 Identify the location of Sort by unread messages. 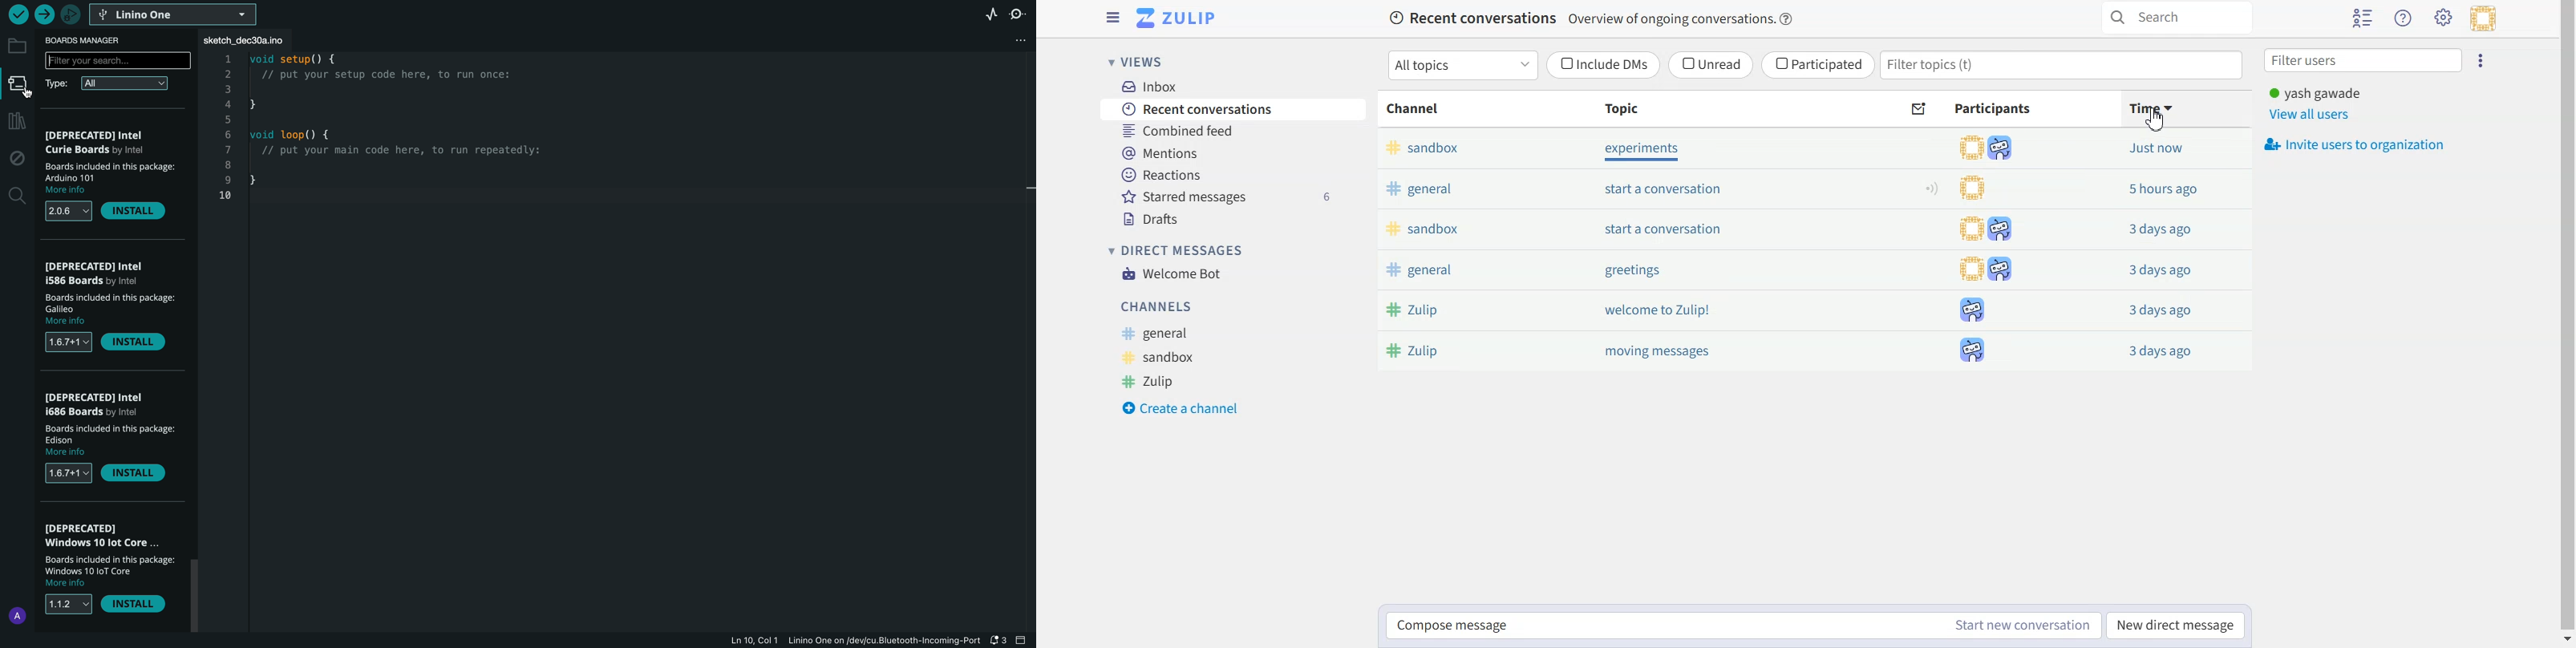
(1919, 110).